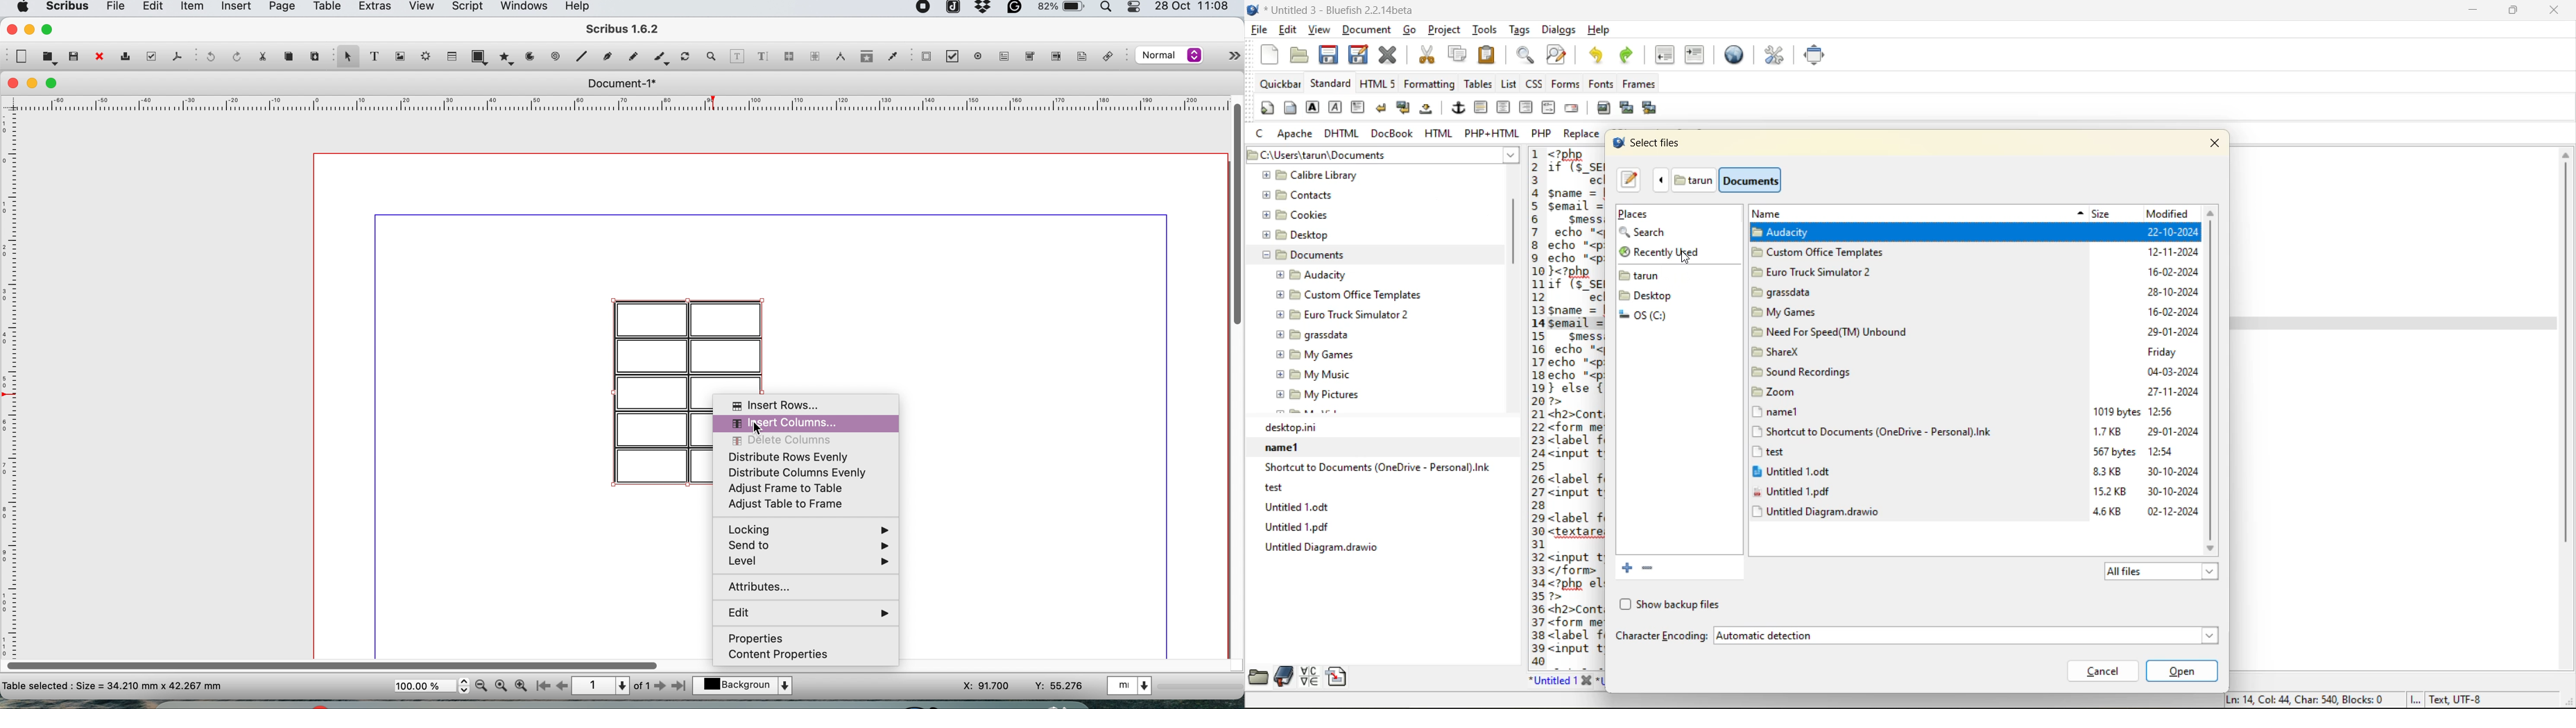 This screenshot has height=728, width=2576. I want to click on pdf radio button, so click(979, 56).